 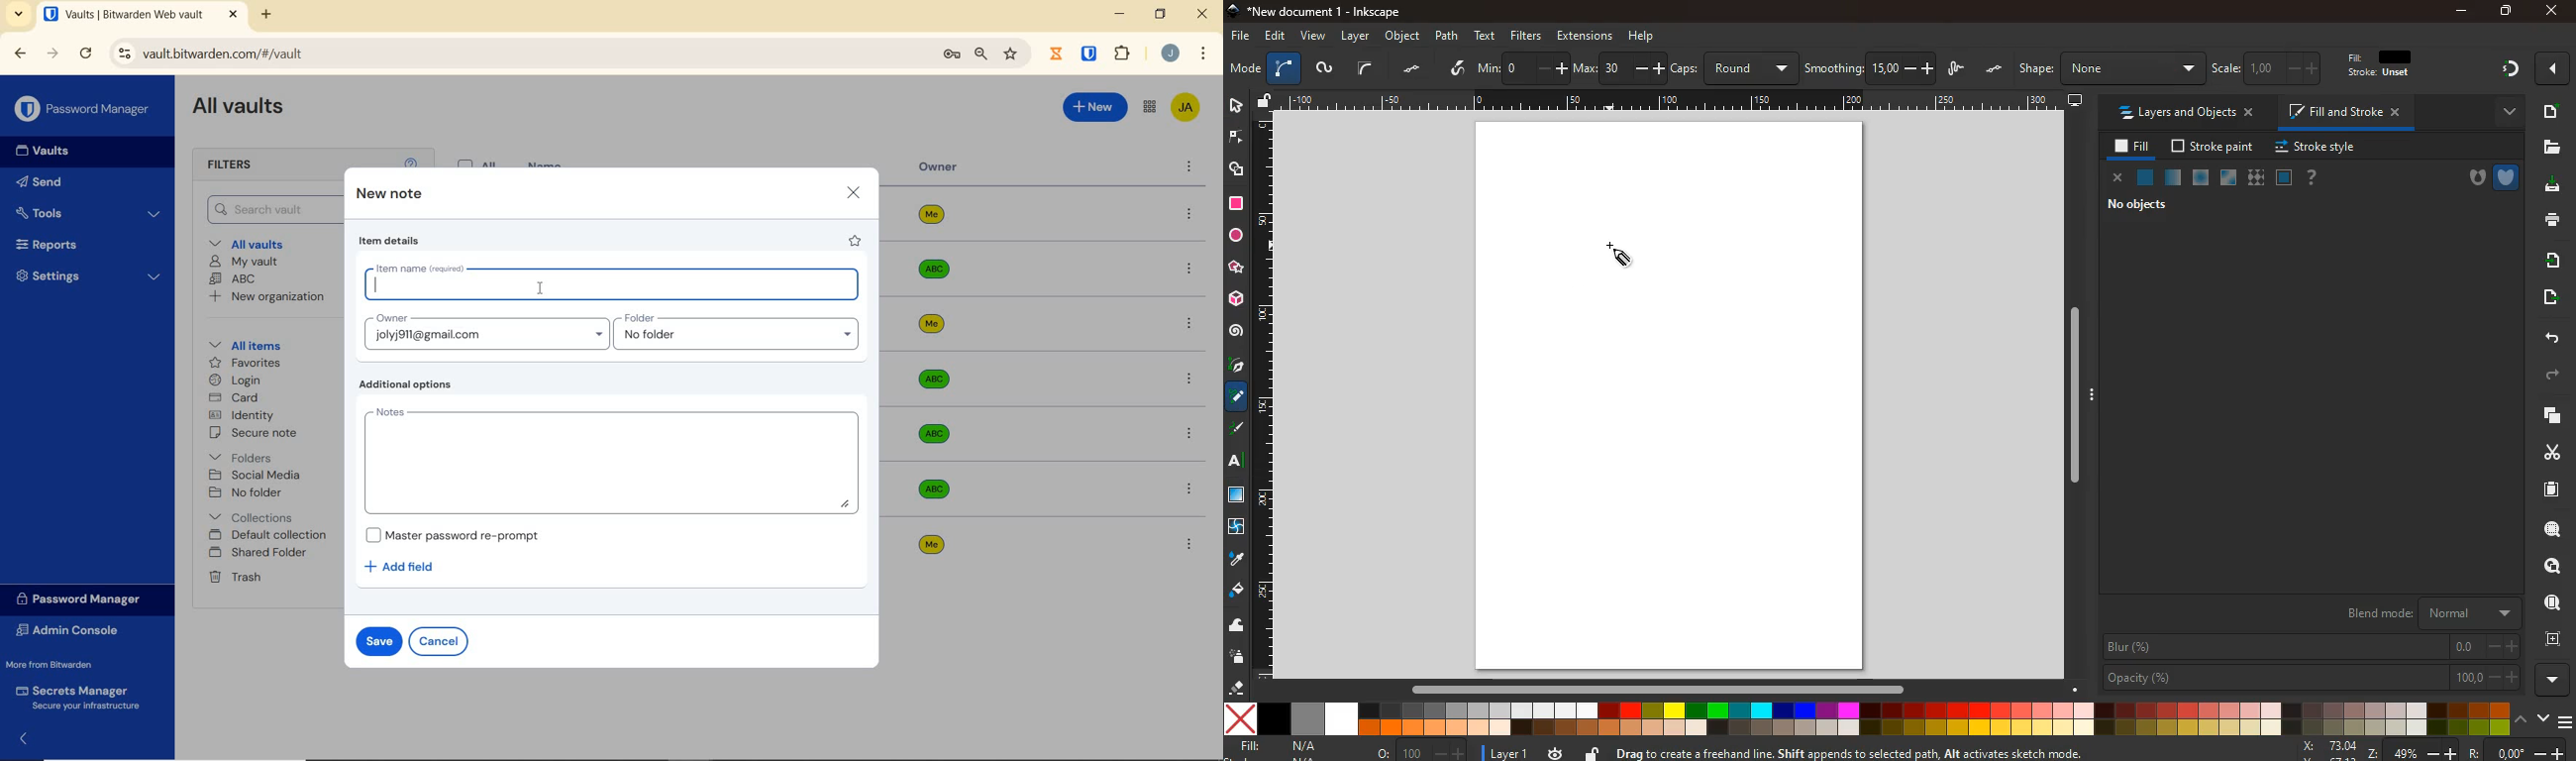 I want to click on Settings, so click(x=90, y=279).